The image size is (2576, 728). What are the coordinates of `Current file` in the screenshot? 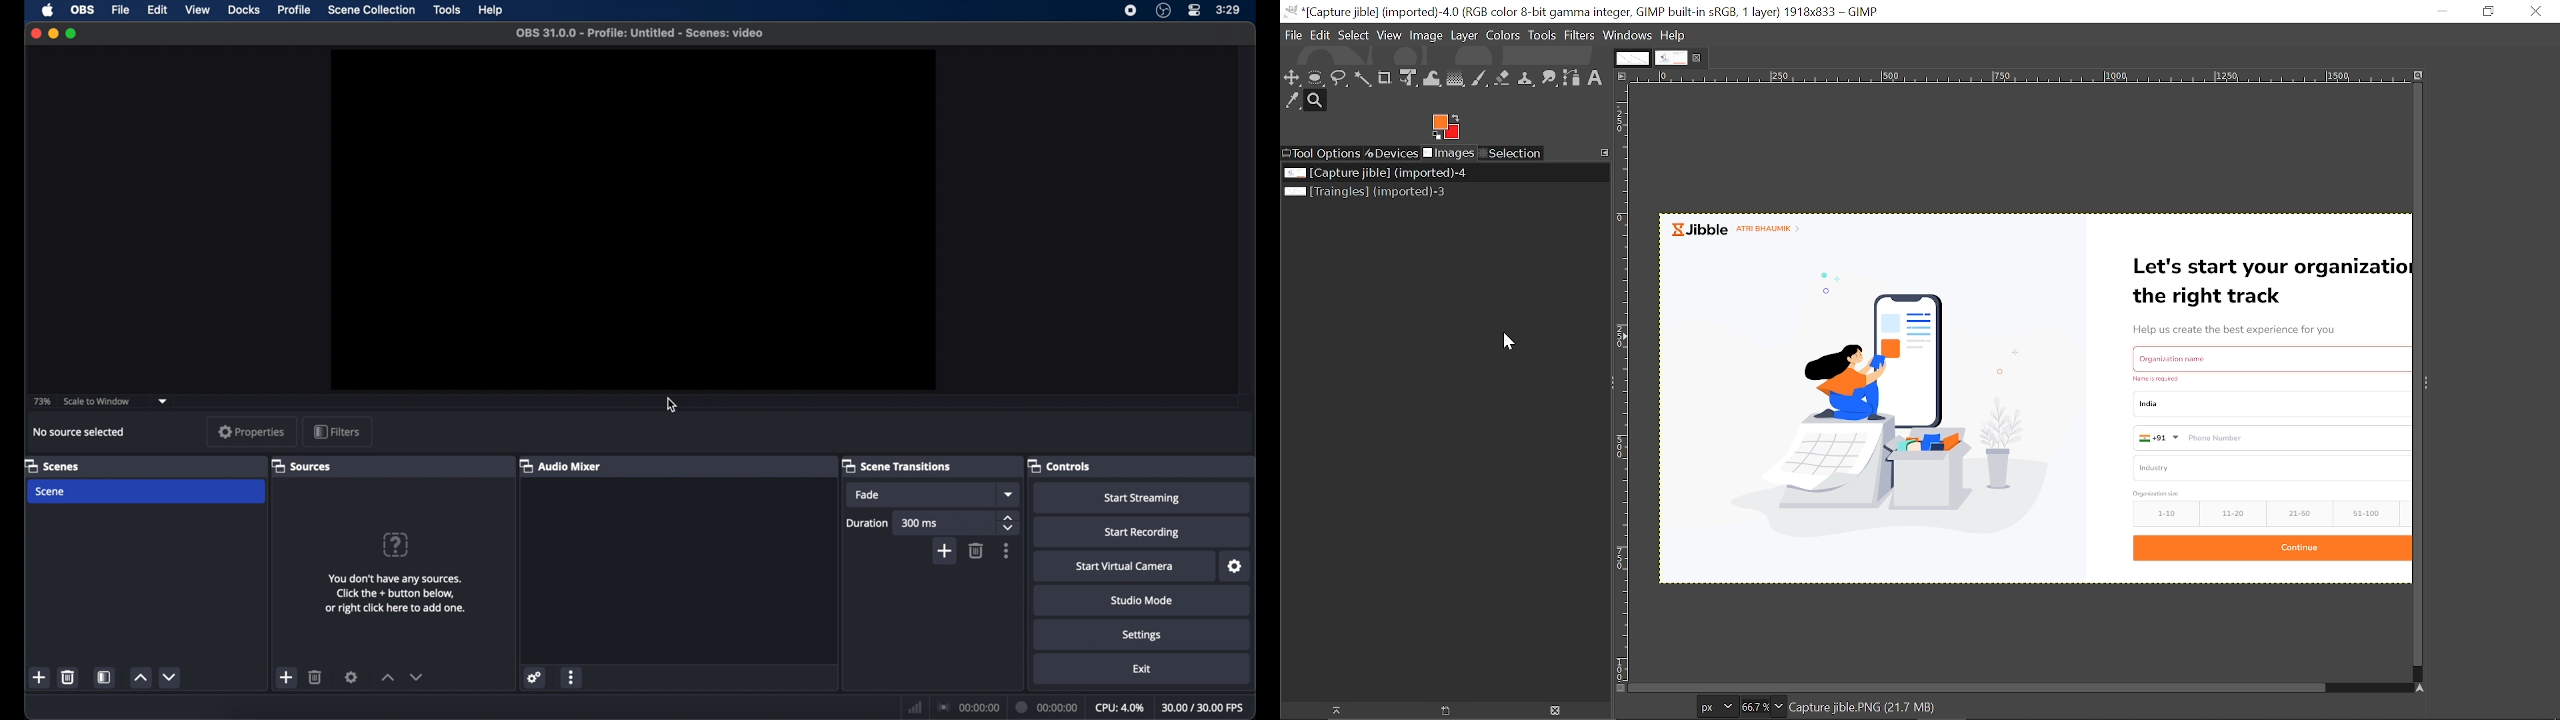 It's located at (1418, 174).